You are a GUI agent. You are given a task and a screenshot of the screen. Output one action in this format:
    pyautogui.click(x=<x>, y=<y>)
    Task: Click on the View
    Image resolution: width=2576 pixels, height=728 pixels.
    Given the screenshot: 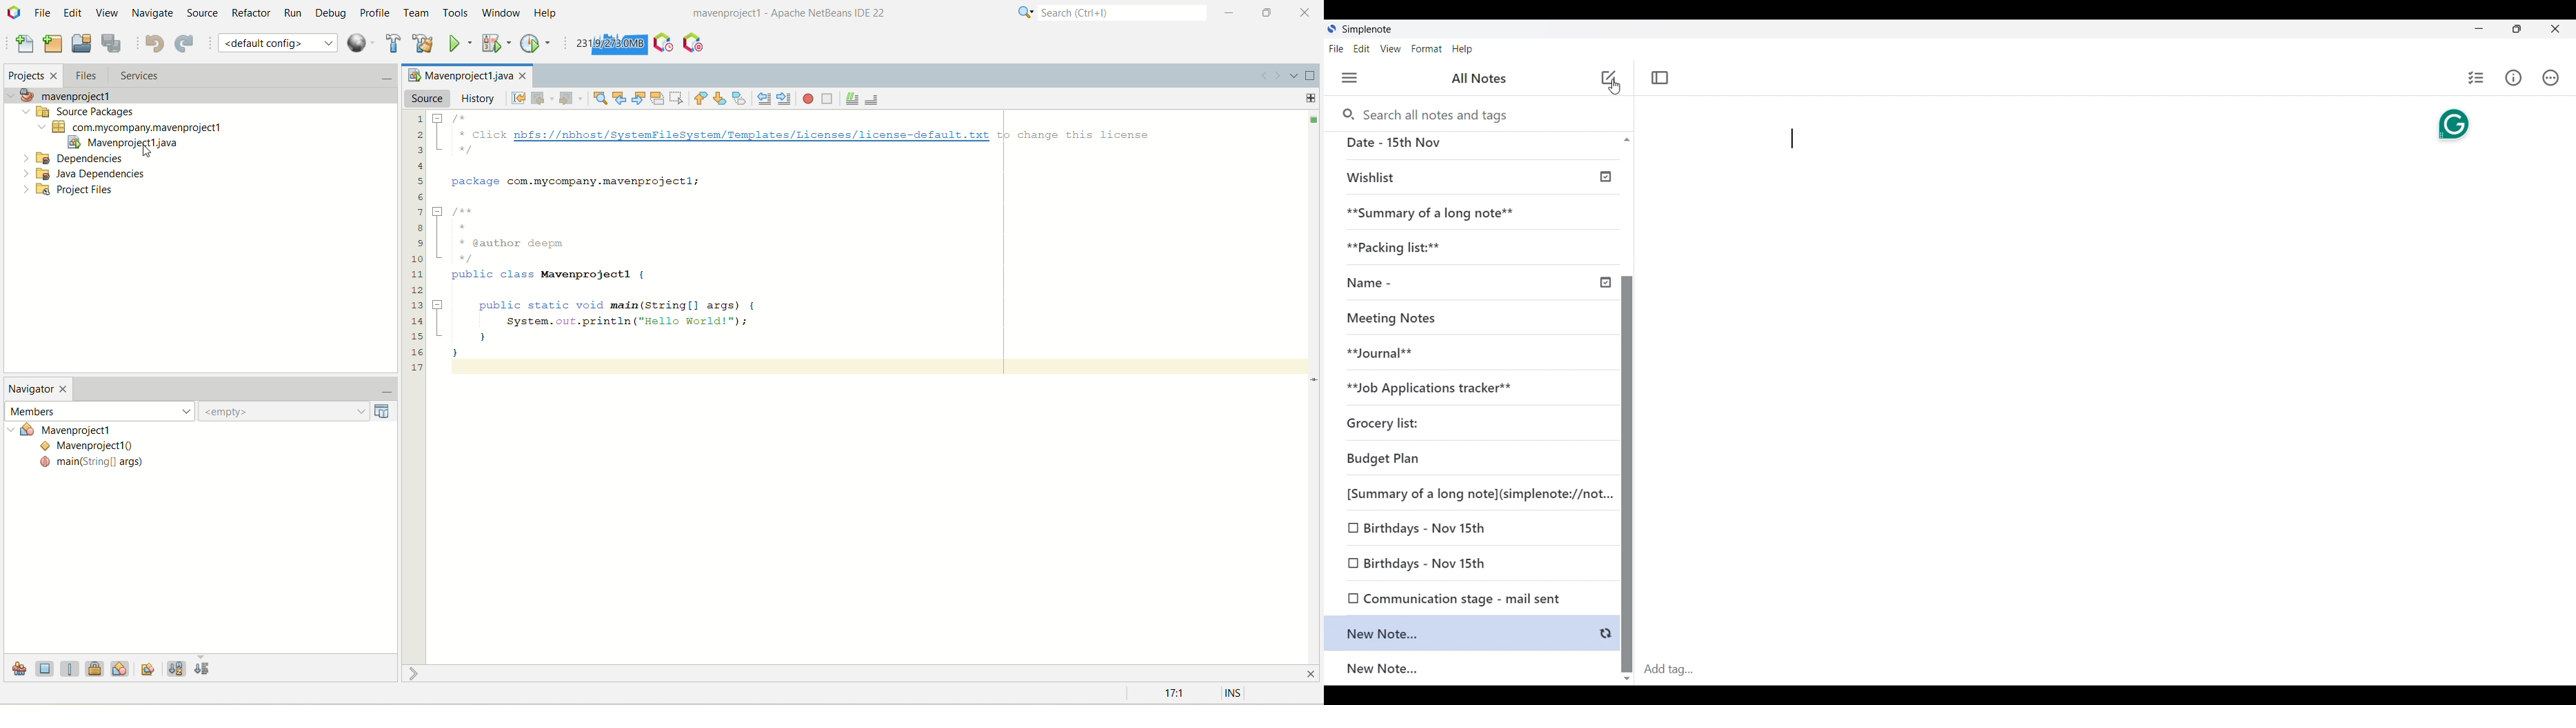 What is the action you would take?
    pyautogui.click(x=1391, y=49)
    